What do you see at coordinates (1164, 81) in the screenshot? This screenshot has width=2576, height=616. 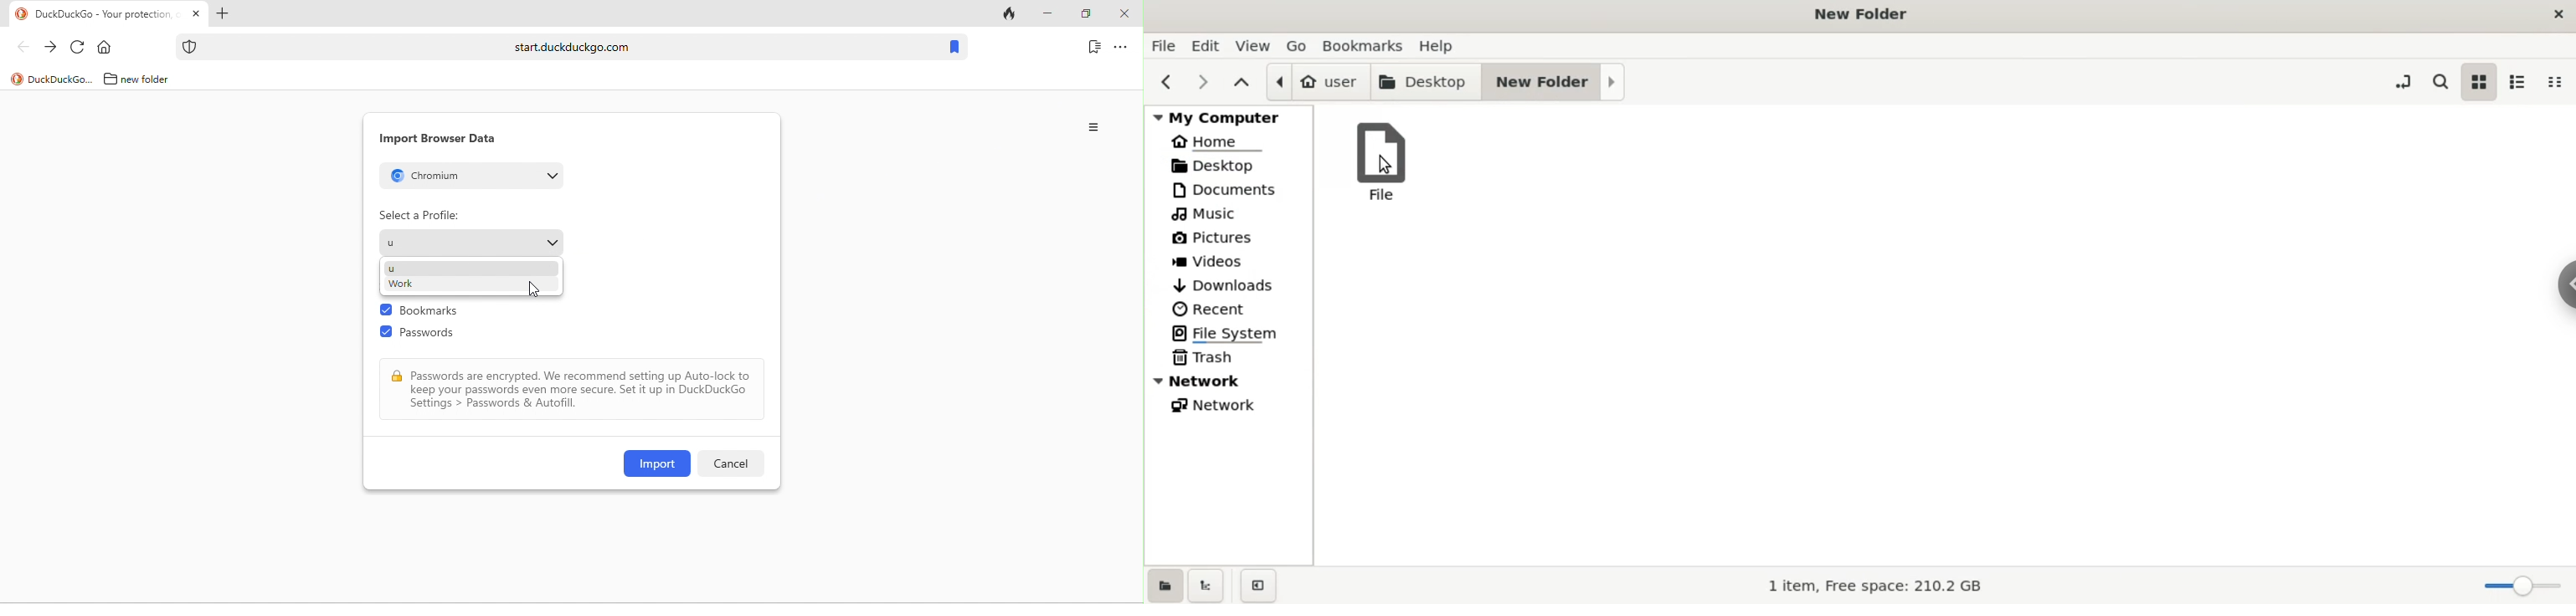 I see `pervious` at bounding box center [1164, 81].